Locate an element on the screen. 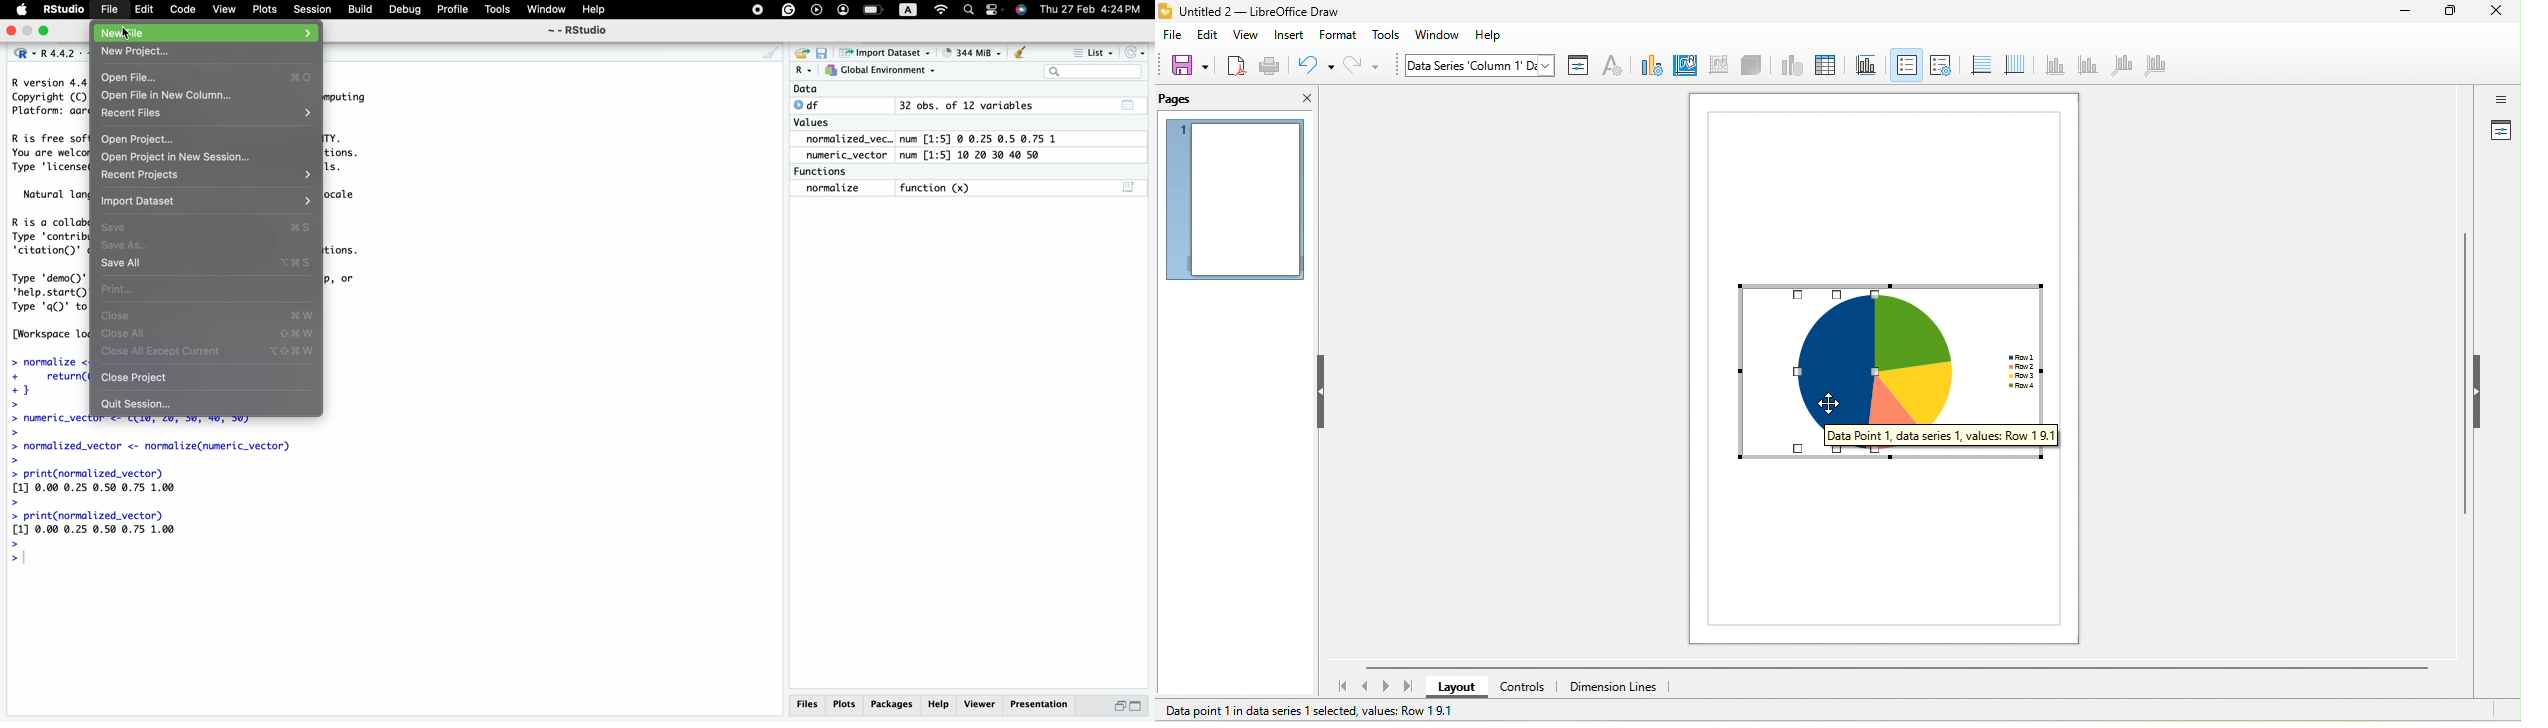 The height and width of the screenshot is (728, 2548). previous is located at coordinates (1368, 684).